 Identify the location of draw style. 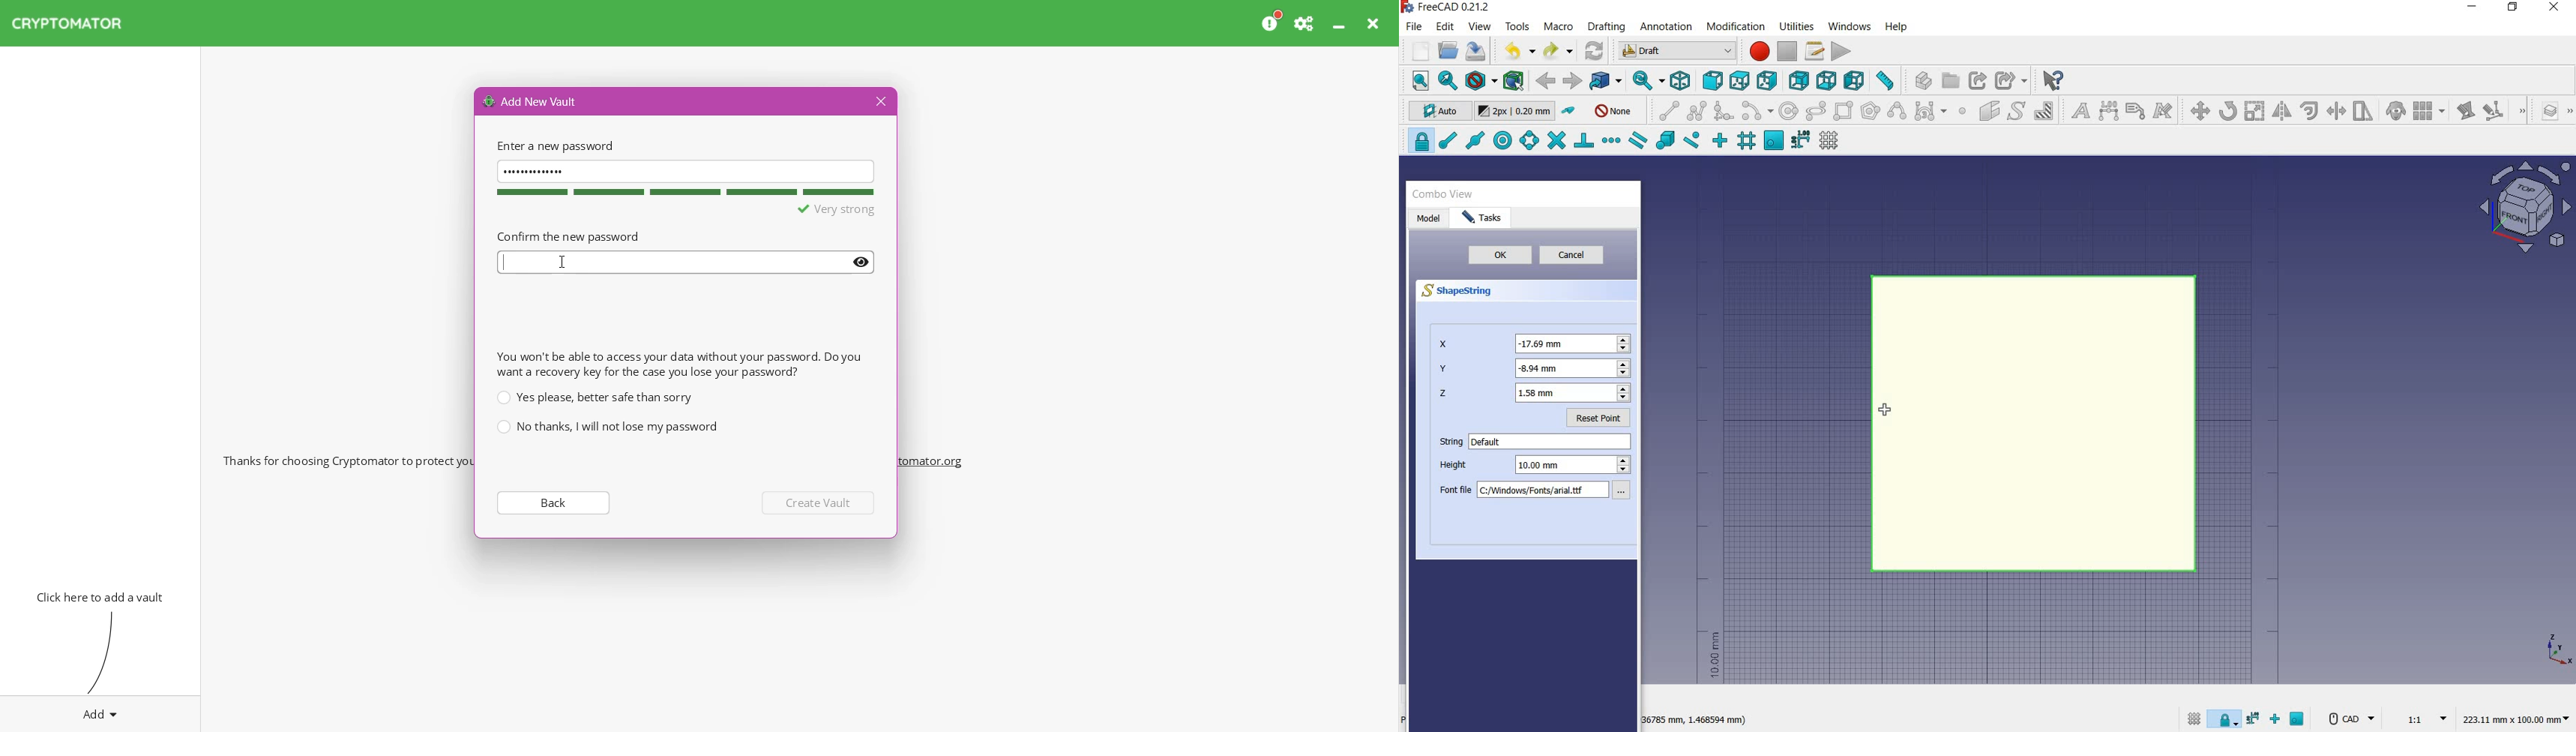
(1481, 81).